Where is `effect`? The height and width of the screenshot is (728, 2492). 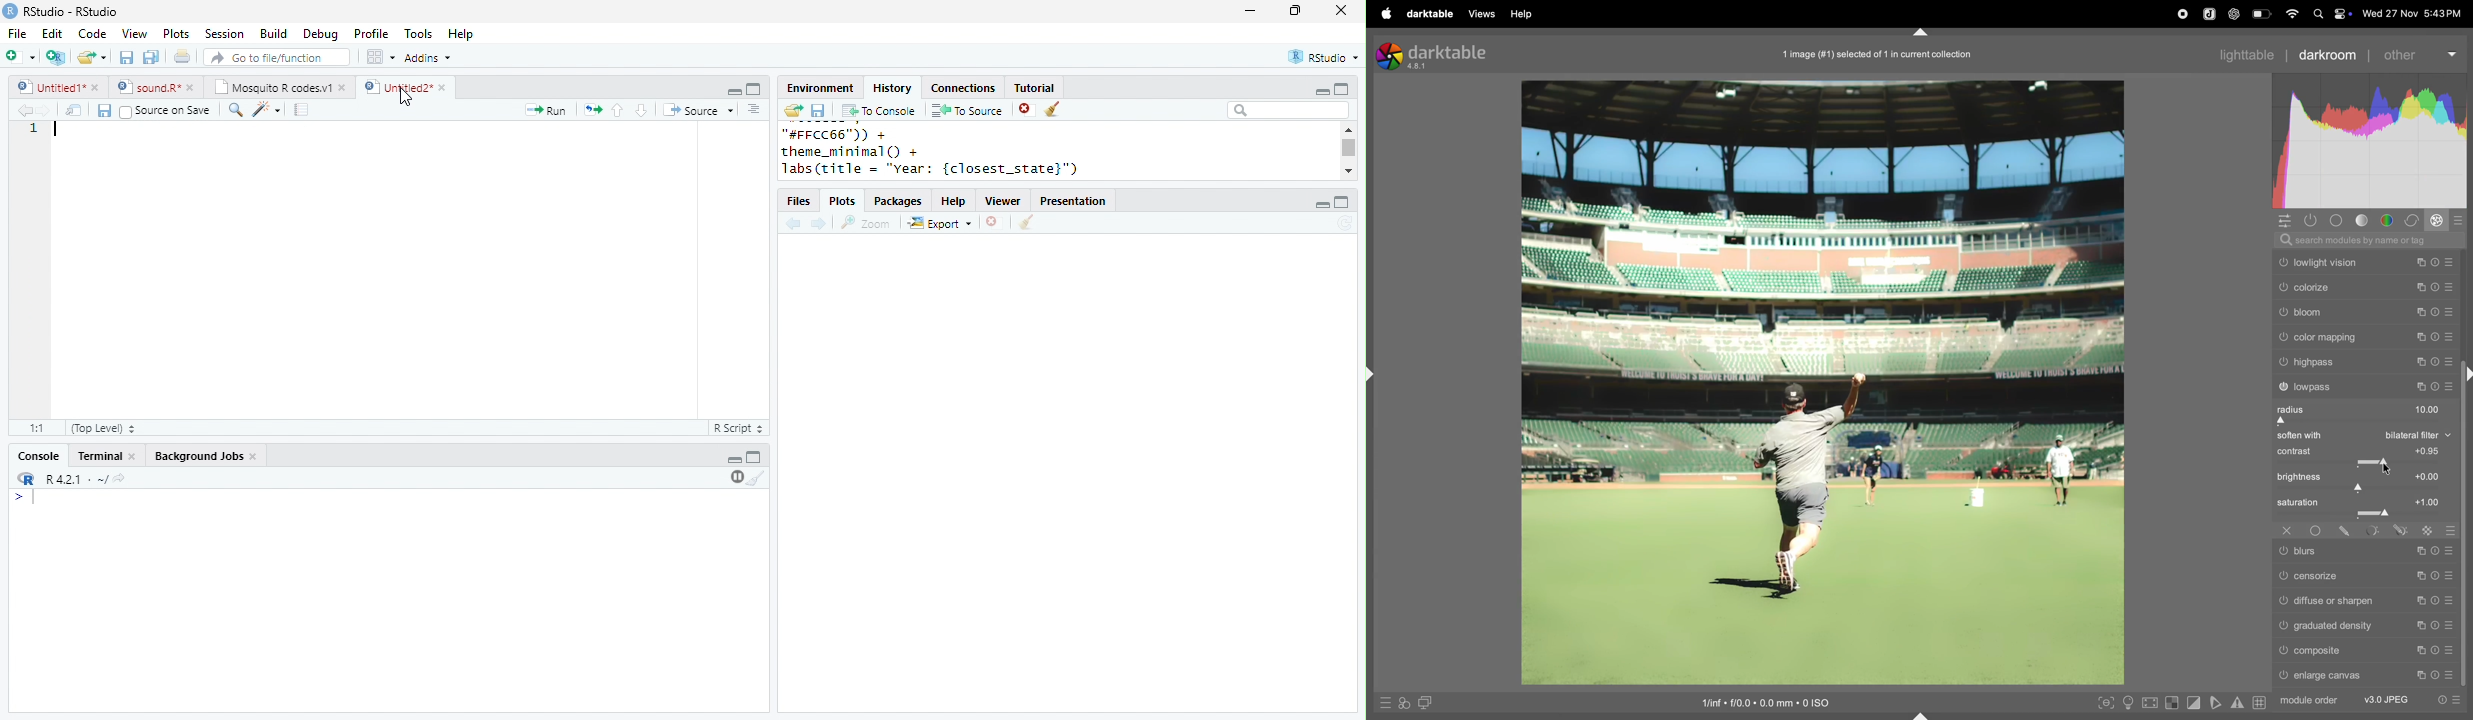 effect is located at coordinates (2436, 221).